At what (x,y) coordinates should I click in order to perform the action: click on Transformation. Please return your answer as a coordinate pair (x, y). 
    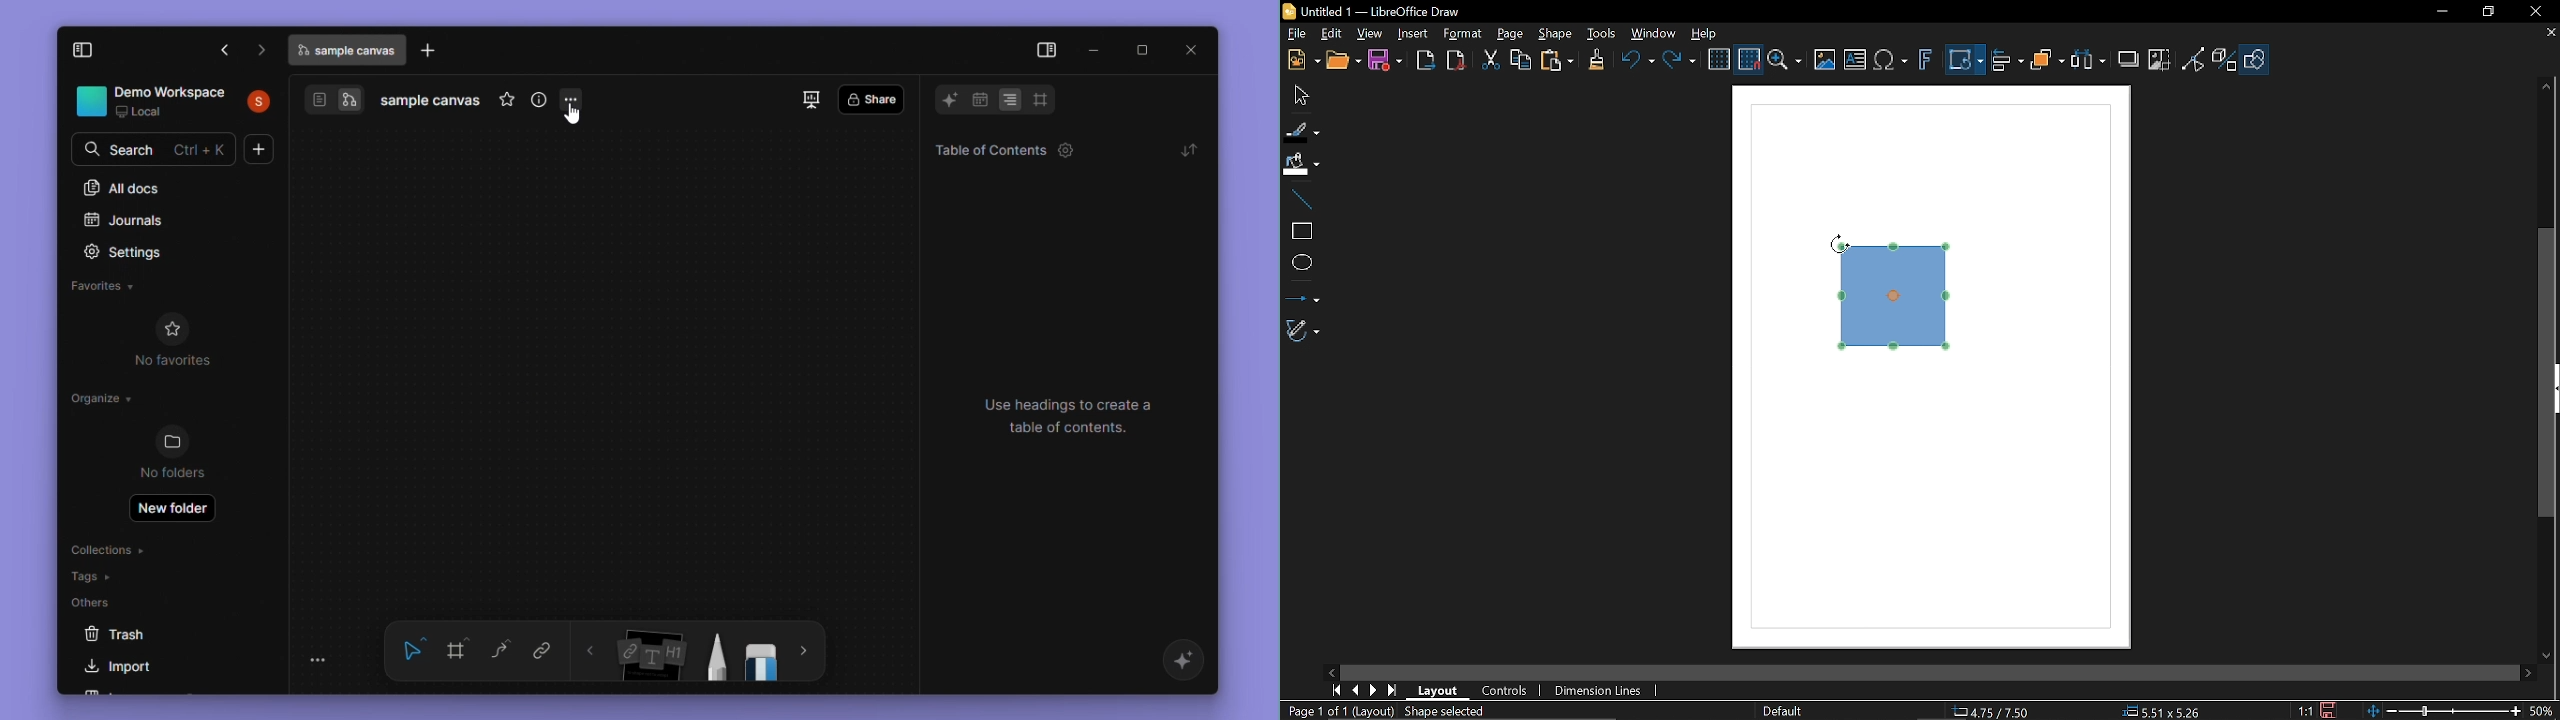
    Looking at the image, I should click on (1965, 61).